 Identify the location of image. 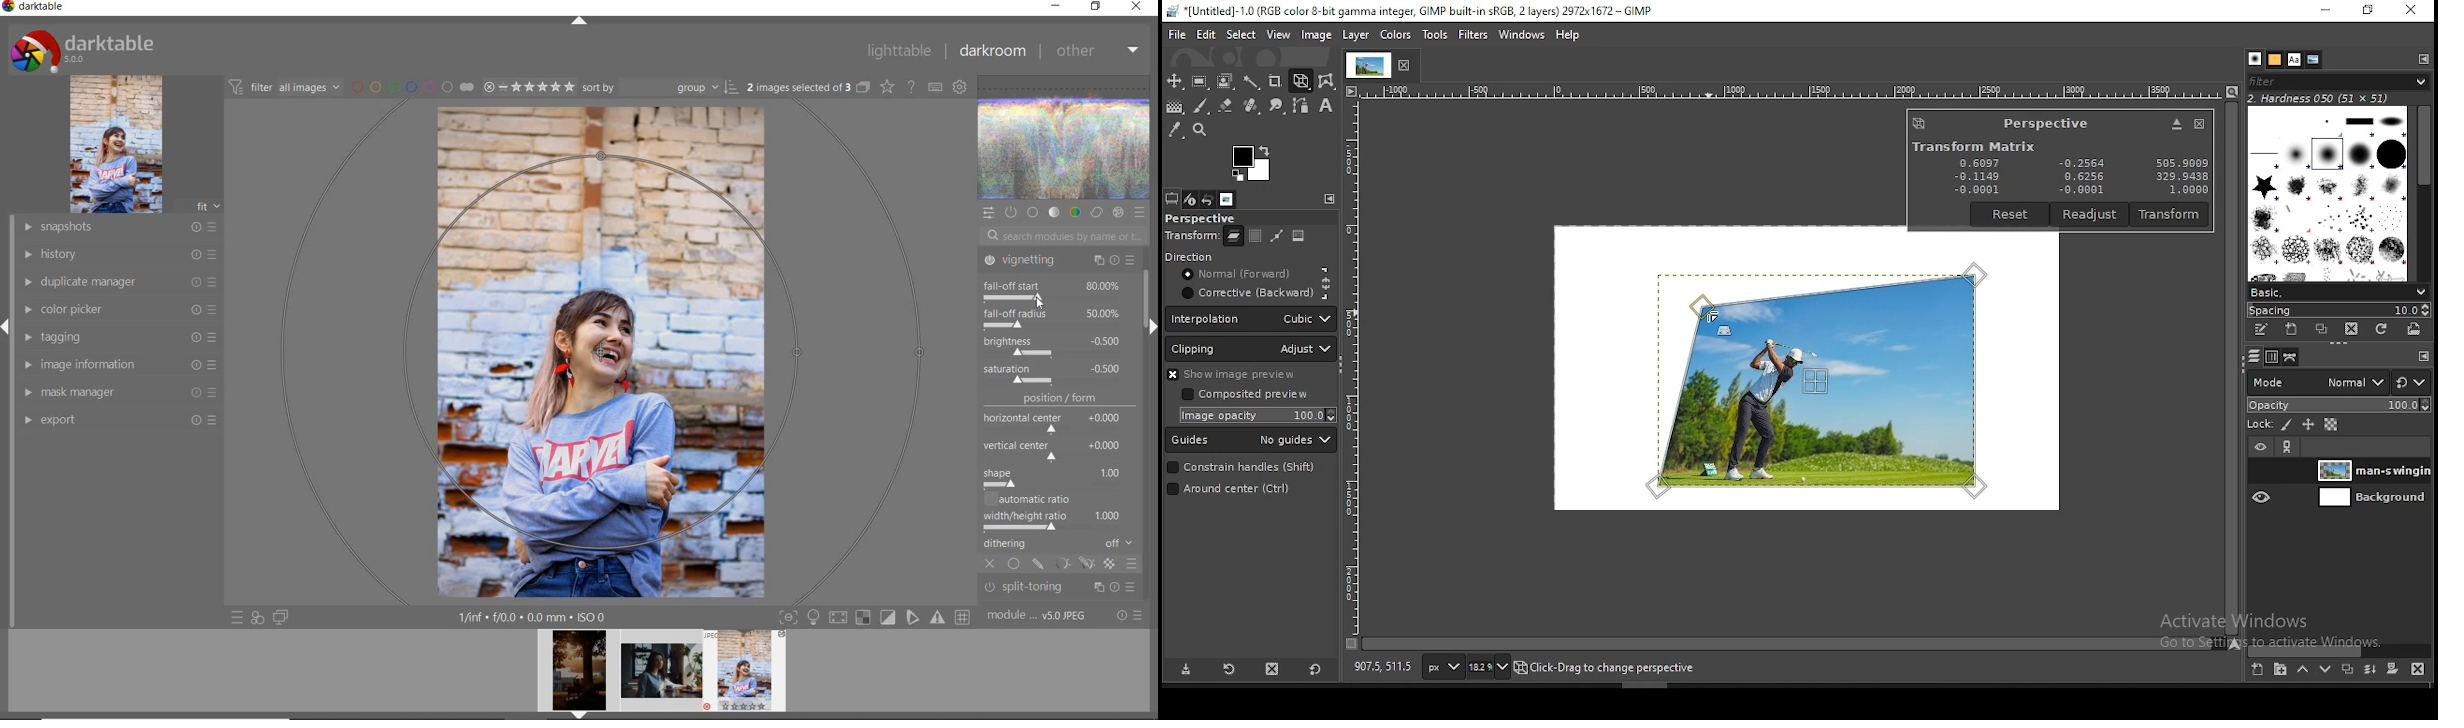
(1316, 35).